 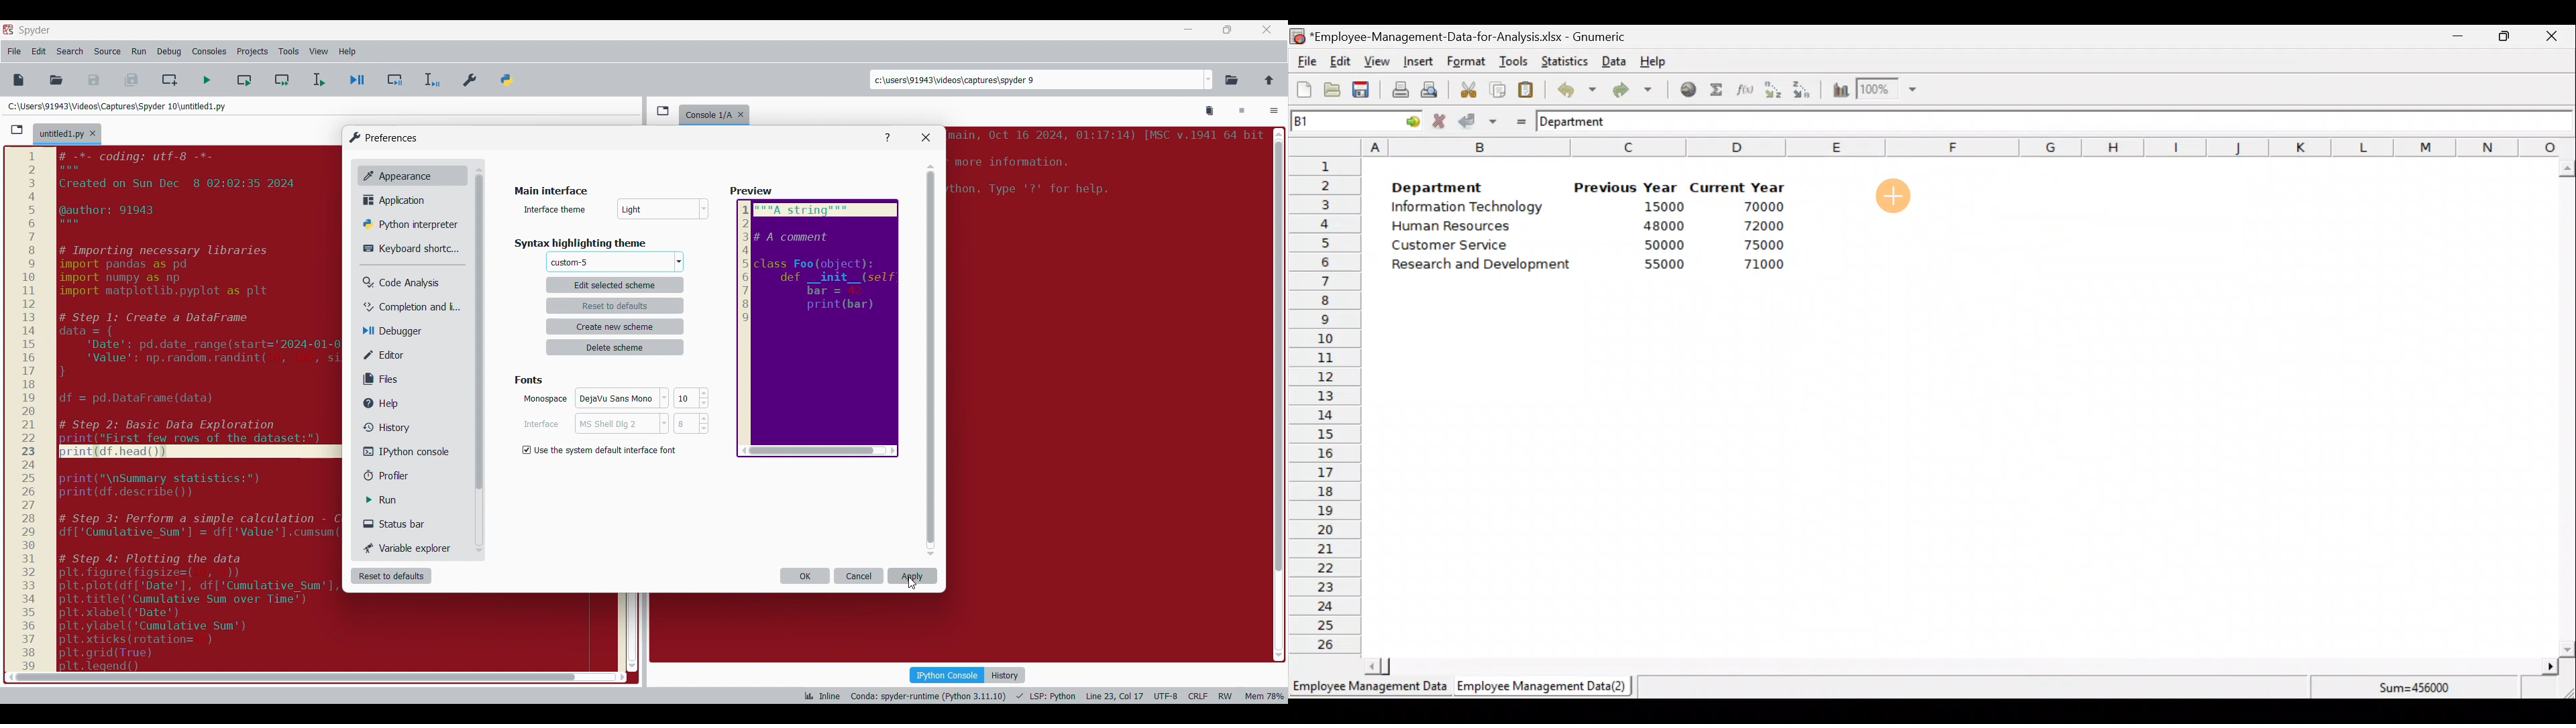 What do you see at coordinates (398, 200) in the screenshot?
I see `Application` at bounding box center [398, 200].